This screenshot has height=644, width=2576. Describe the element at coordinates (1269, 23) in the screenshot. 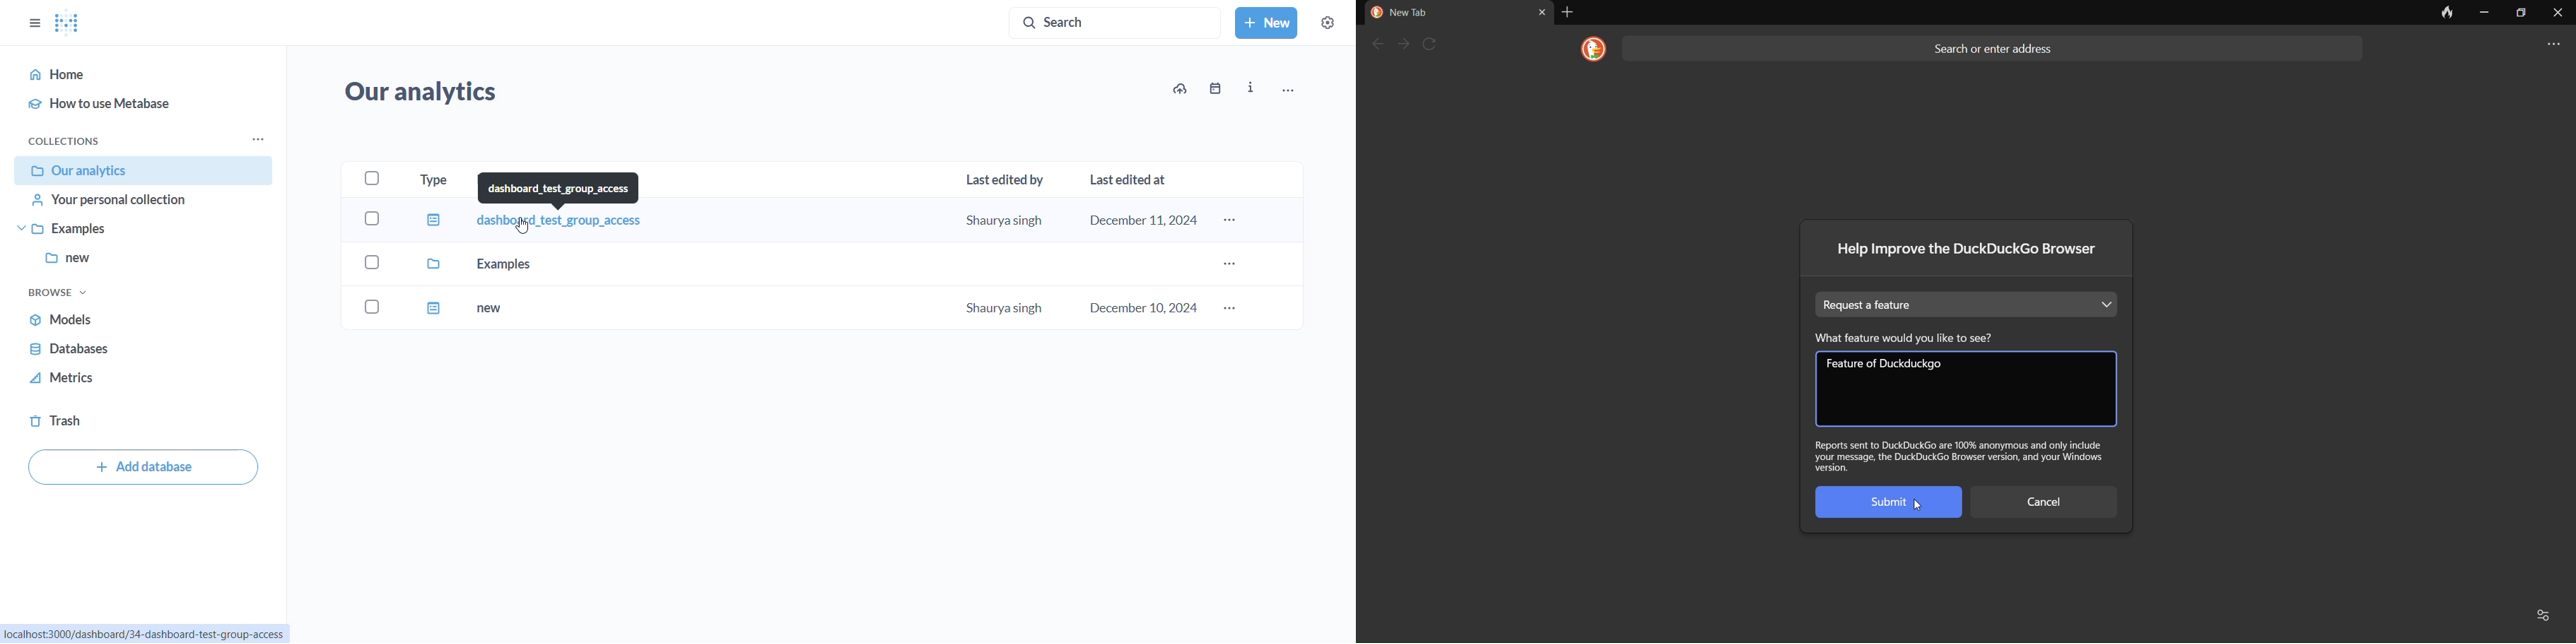

I see `new` at that location.